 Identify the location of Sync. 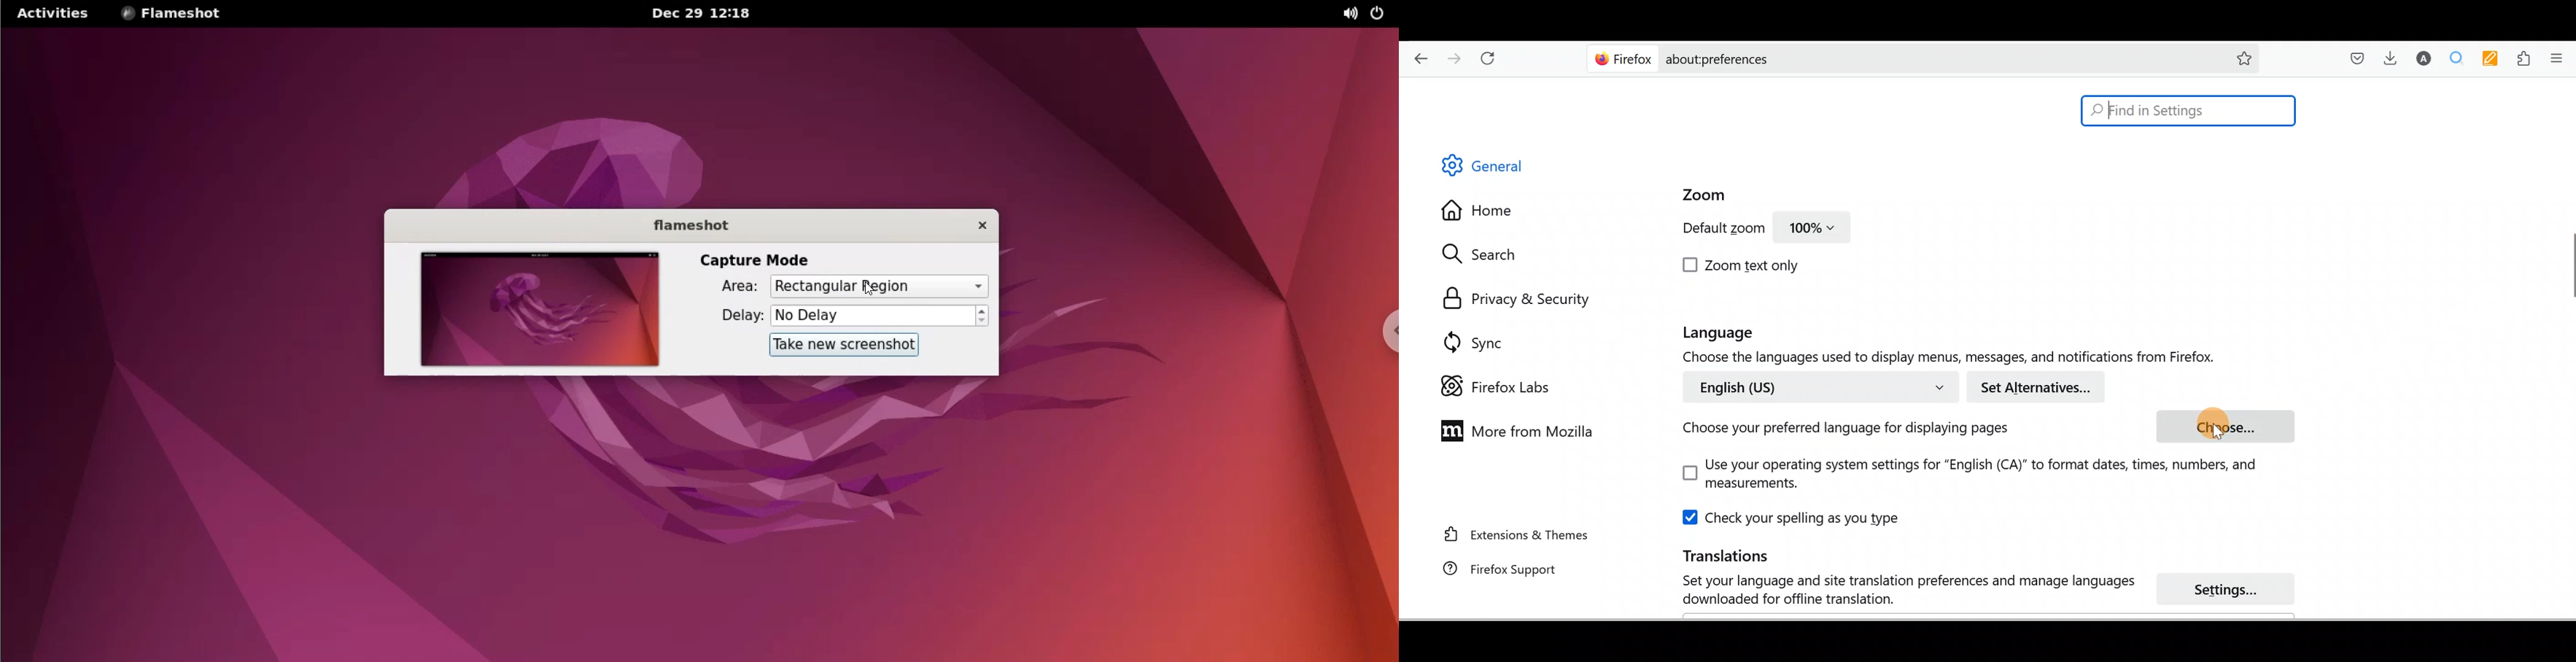
(1476, 342).